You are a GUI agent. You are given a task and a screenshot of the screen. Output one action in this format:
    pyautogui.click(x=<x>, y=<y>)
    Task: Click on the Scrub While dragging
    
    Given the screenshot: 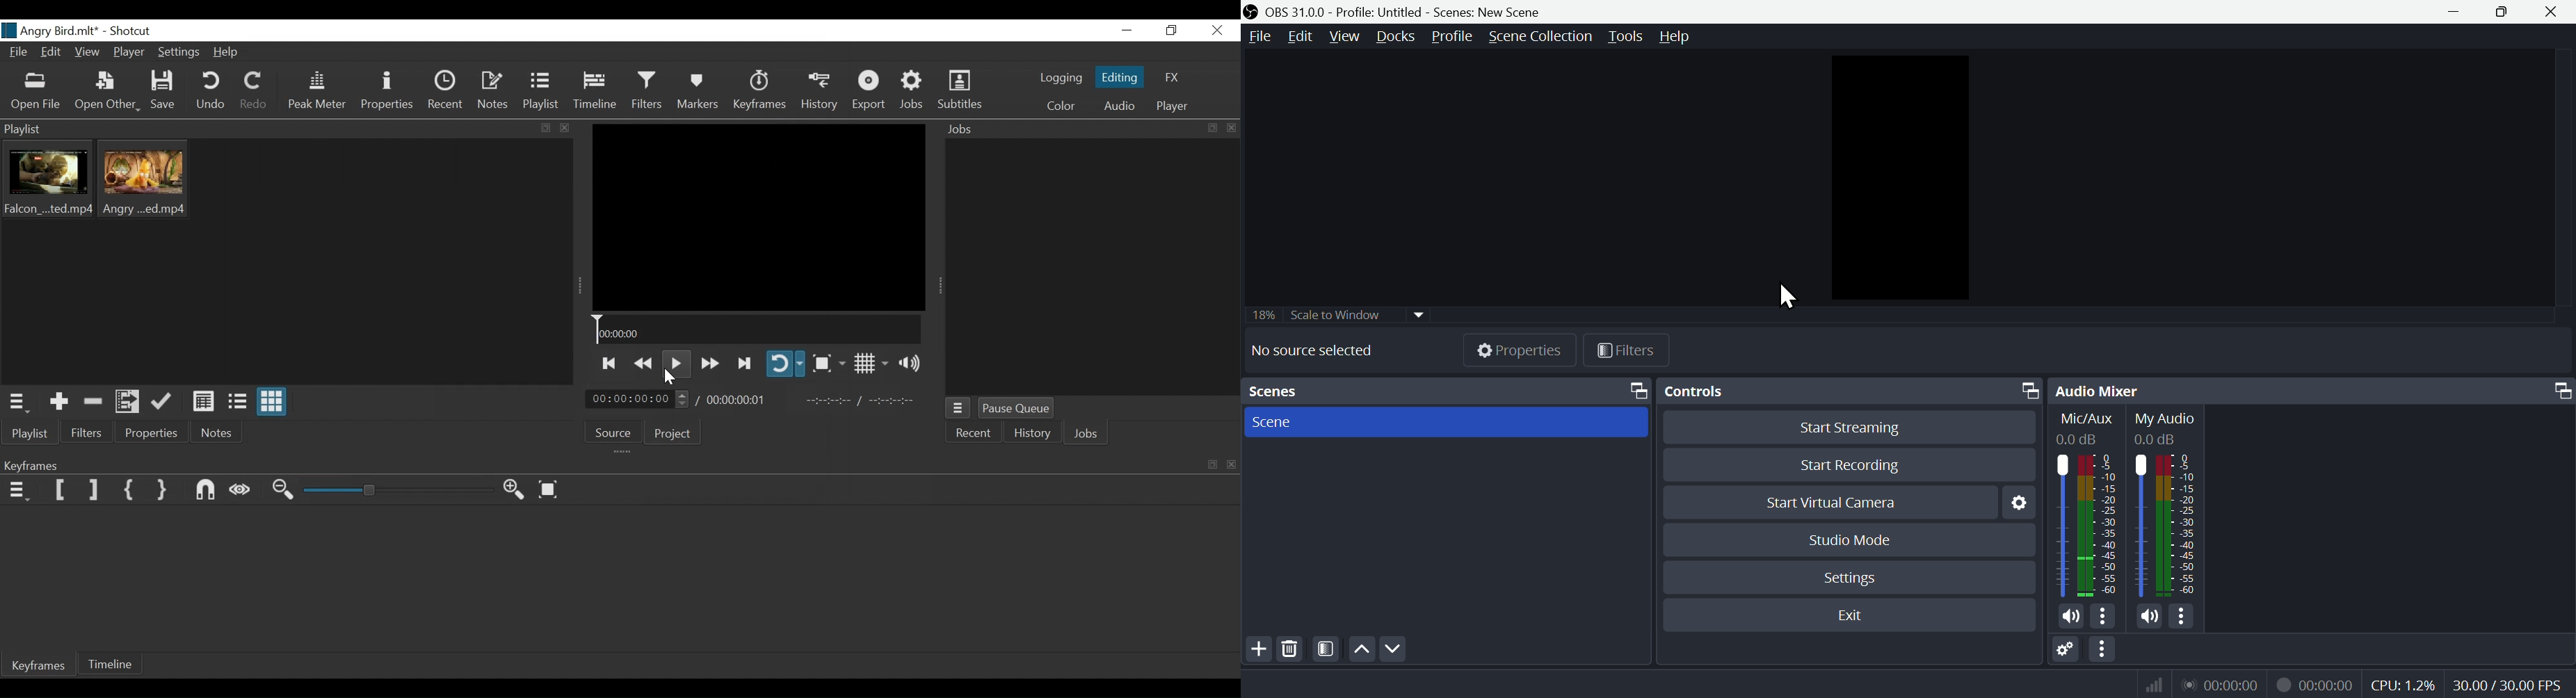 What is the action you would take?
    pyautogui.click(x=242, y=491)
    